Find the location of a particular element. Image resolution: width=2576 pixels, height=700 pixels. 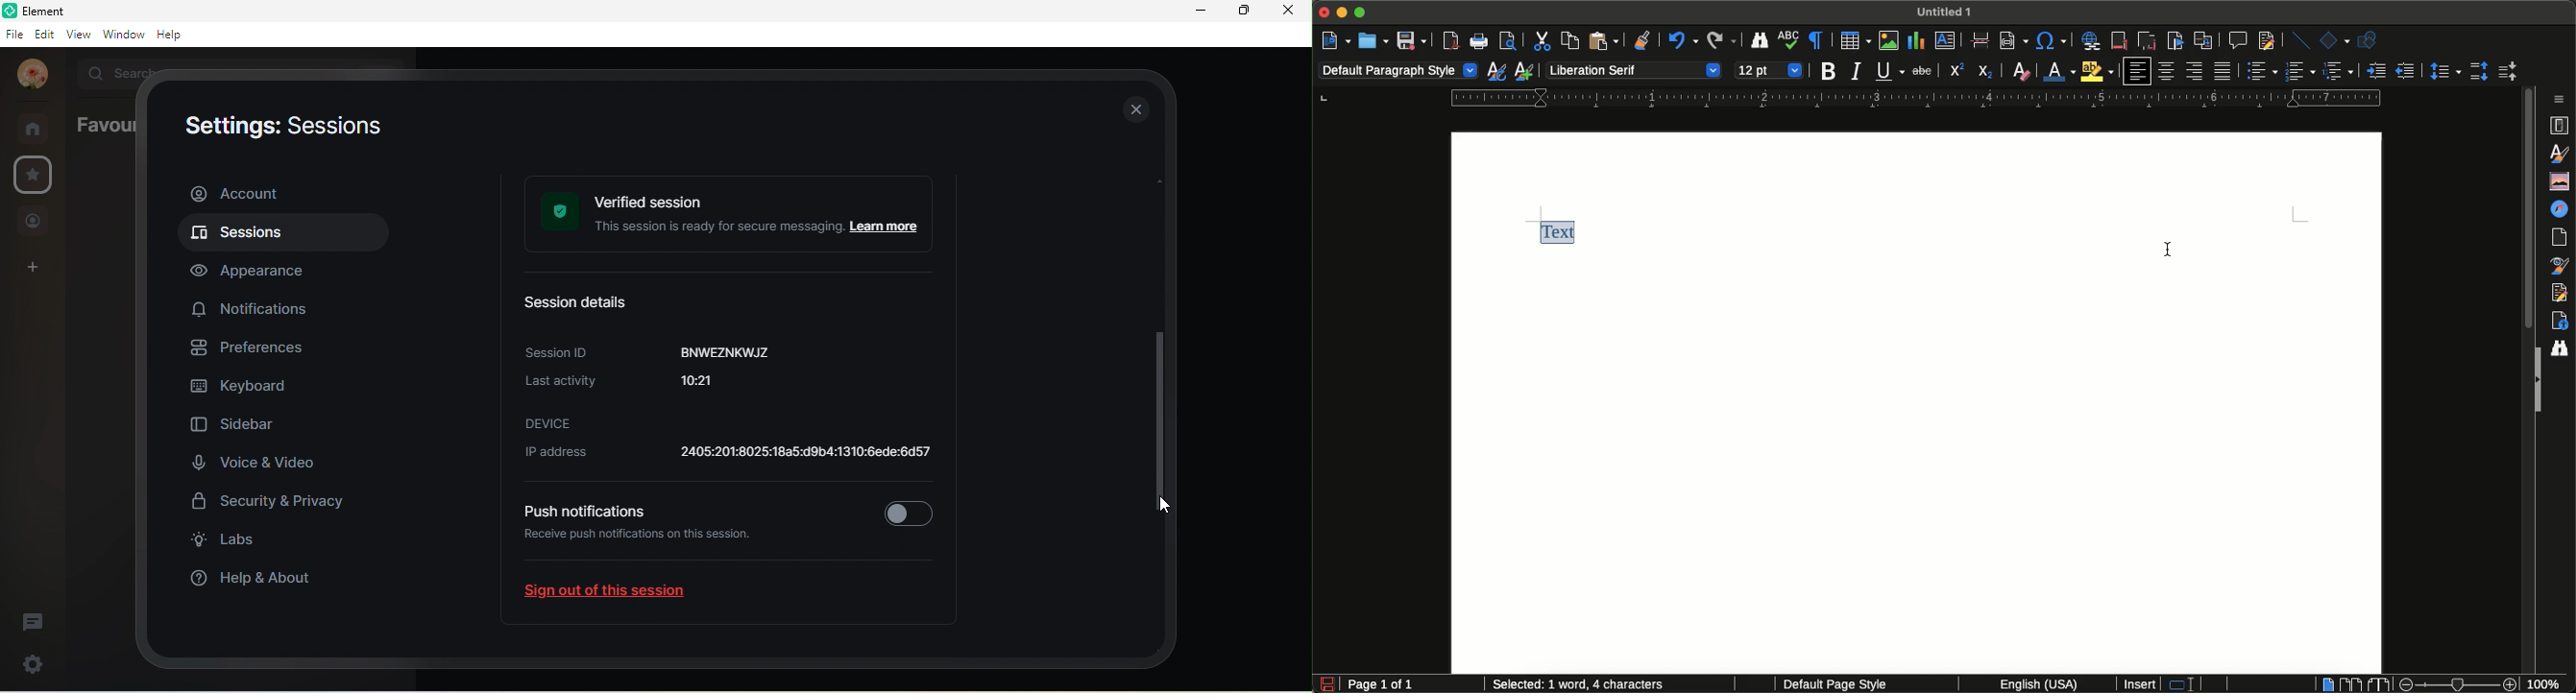

Open is located at coordinates (1372, 40).